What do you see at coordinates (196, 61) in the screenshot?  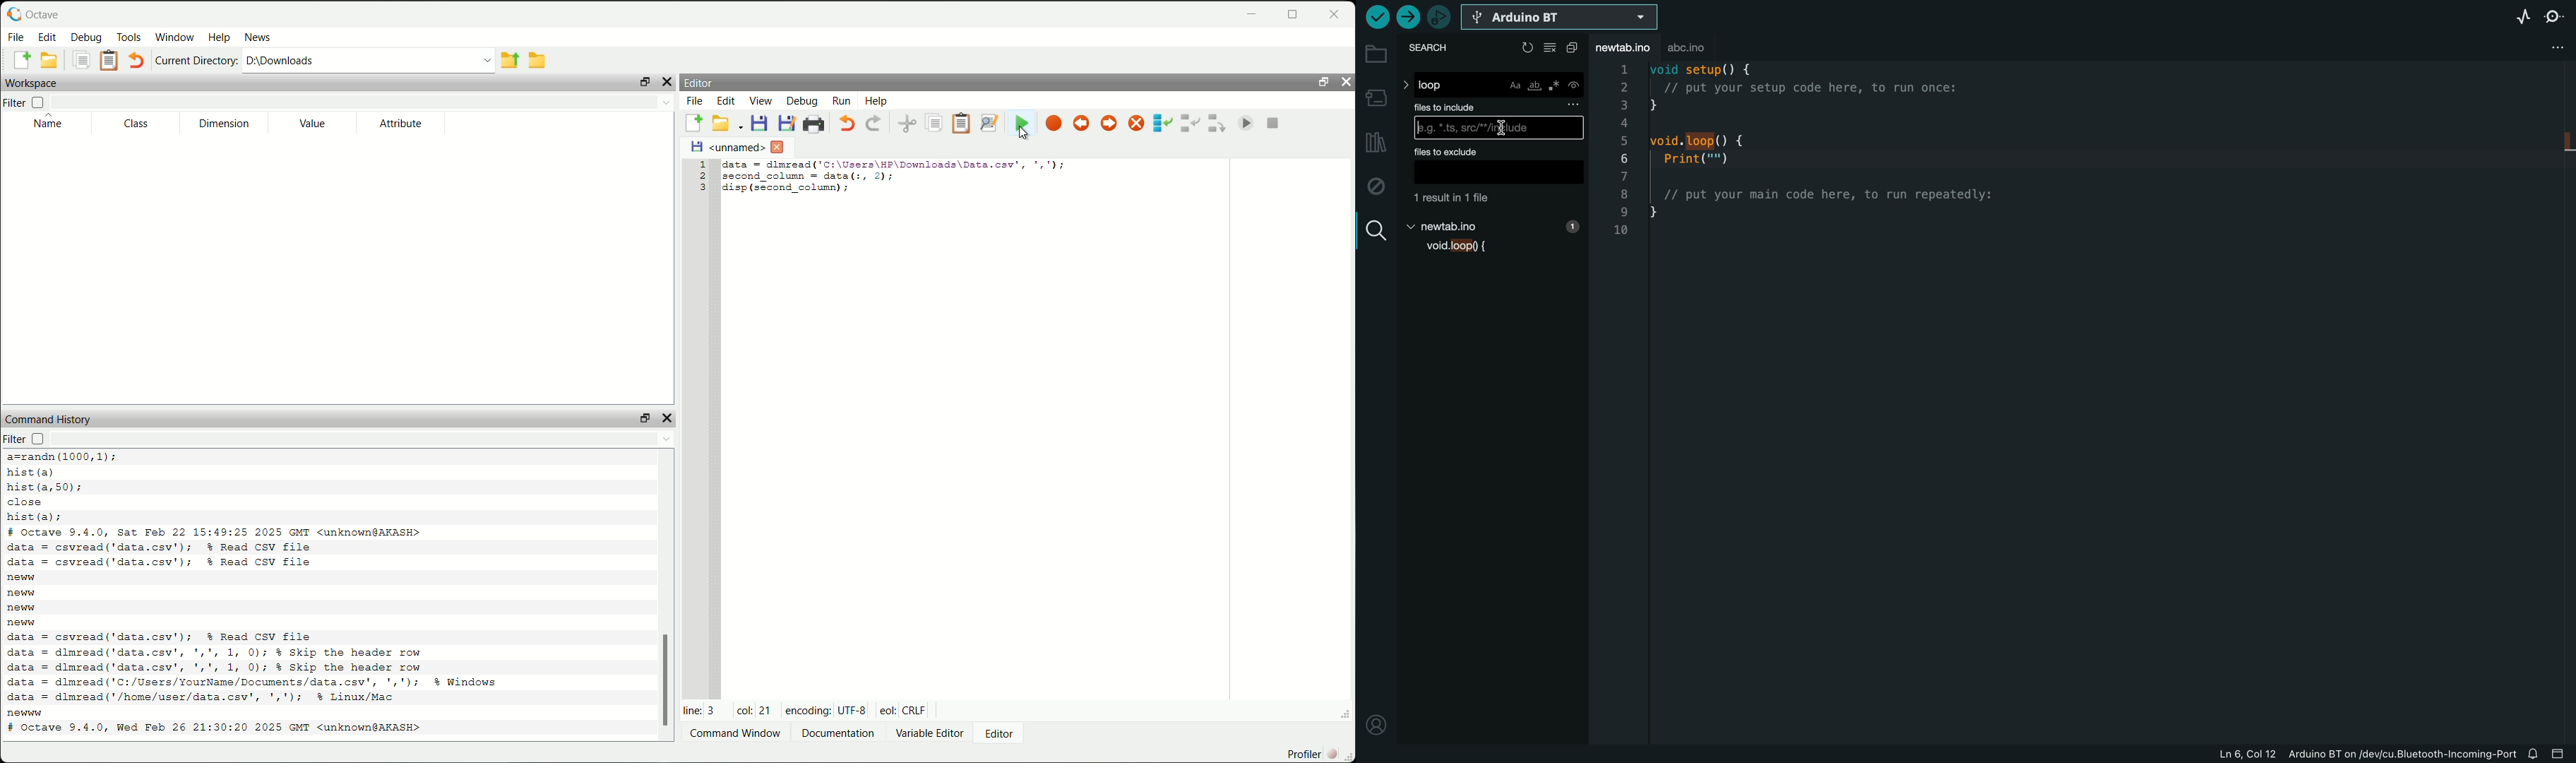 I see `current directory` at bounding box center [196, 61].